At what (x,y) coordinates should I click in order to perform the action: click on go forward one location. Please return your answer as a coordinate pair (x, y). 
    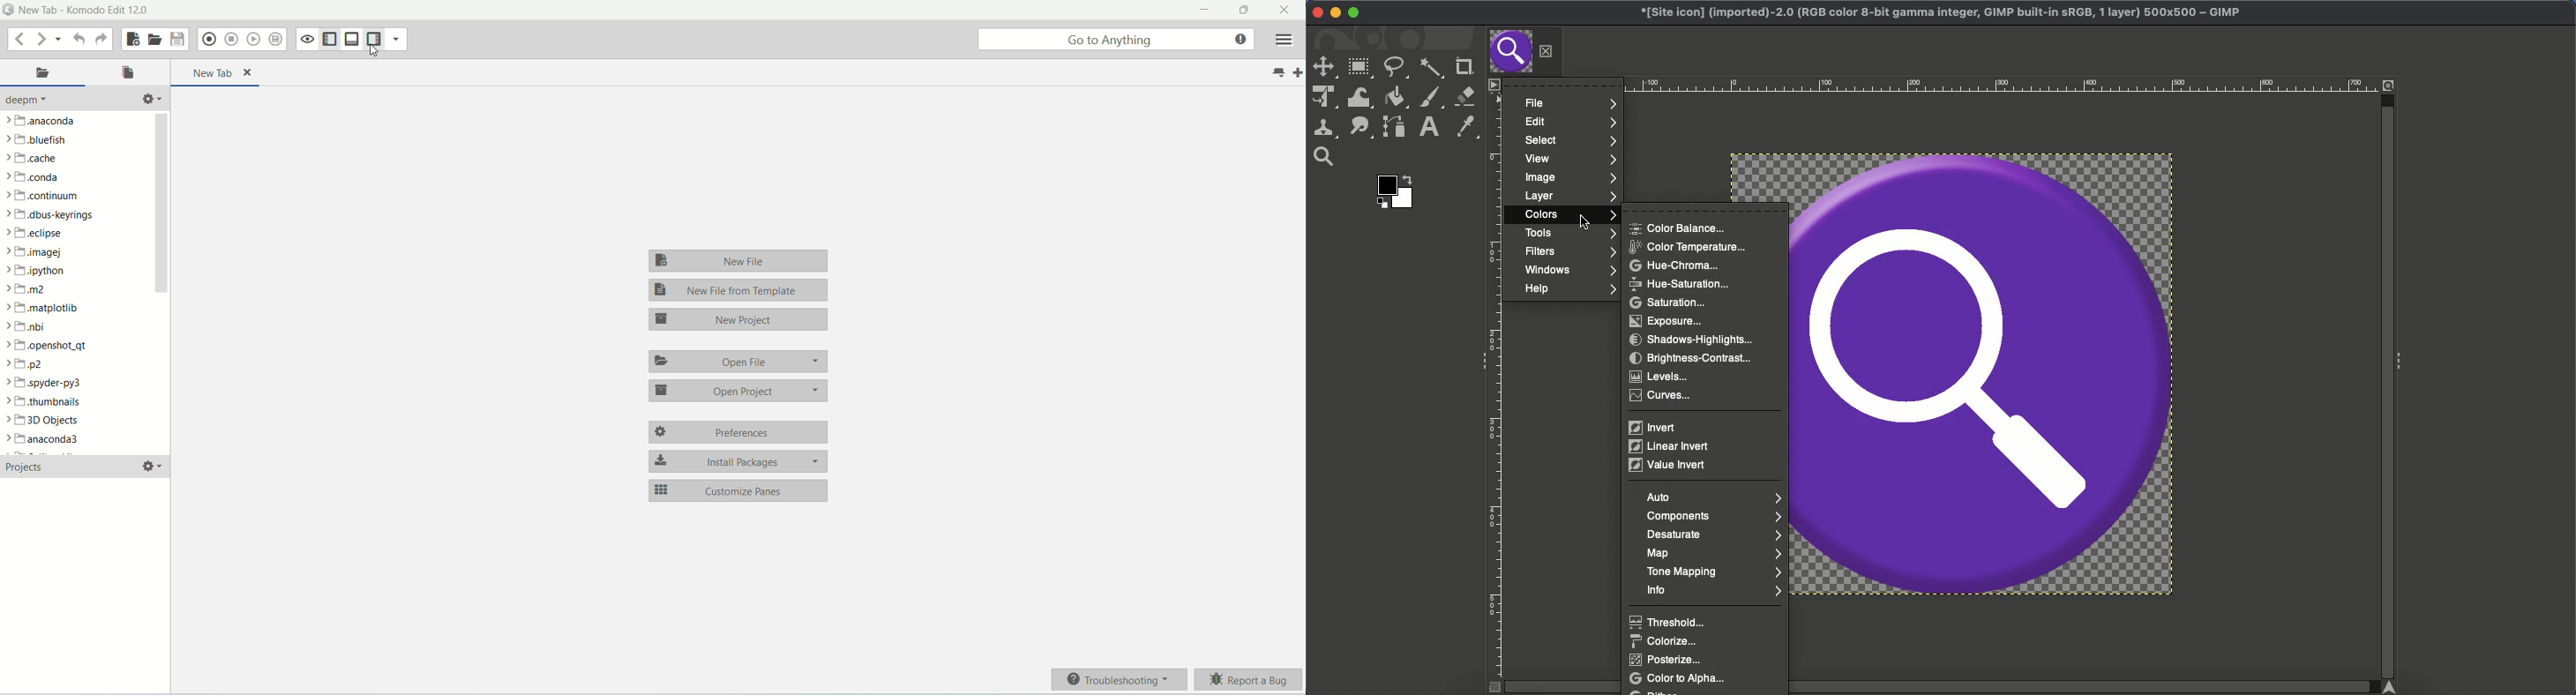
    Looking at the image, I should click on (40, 39).